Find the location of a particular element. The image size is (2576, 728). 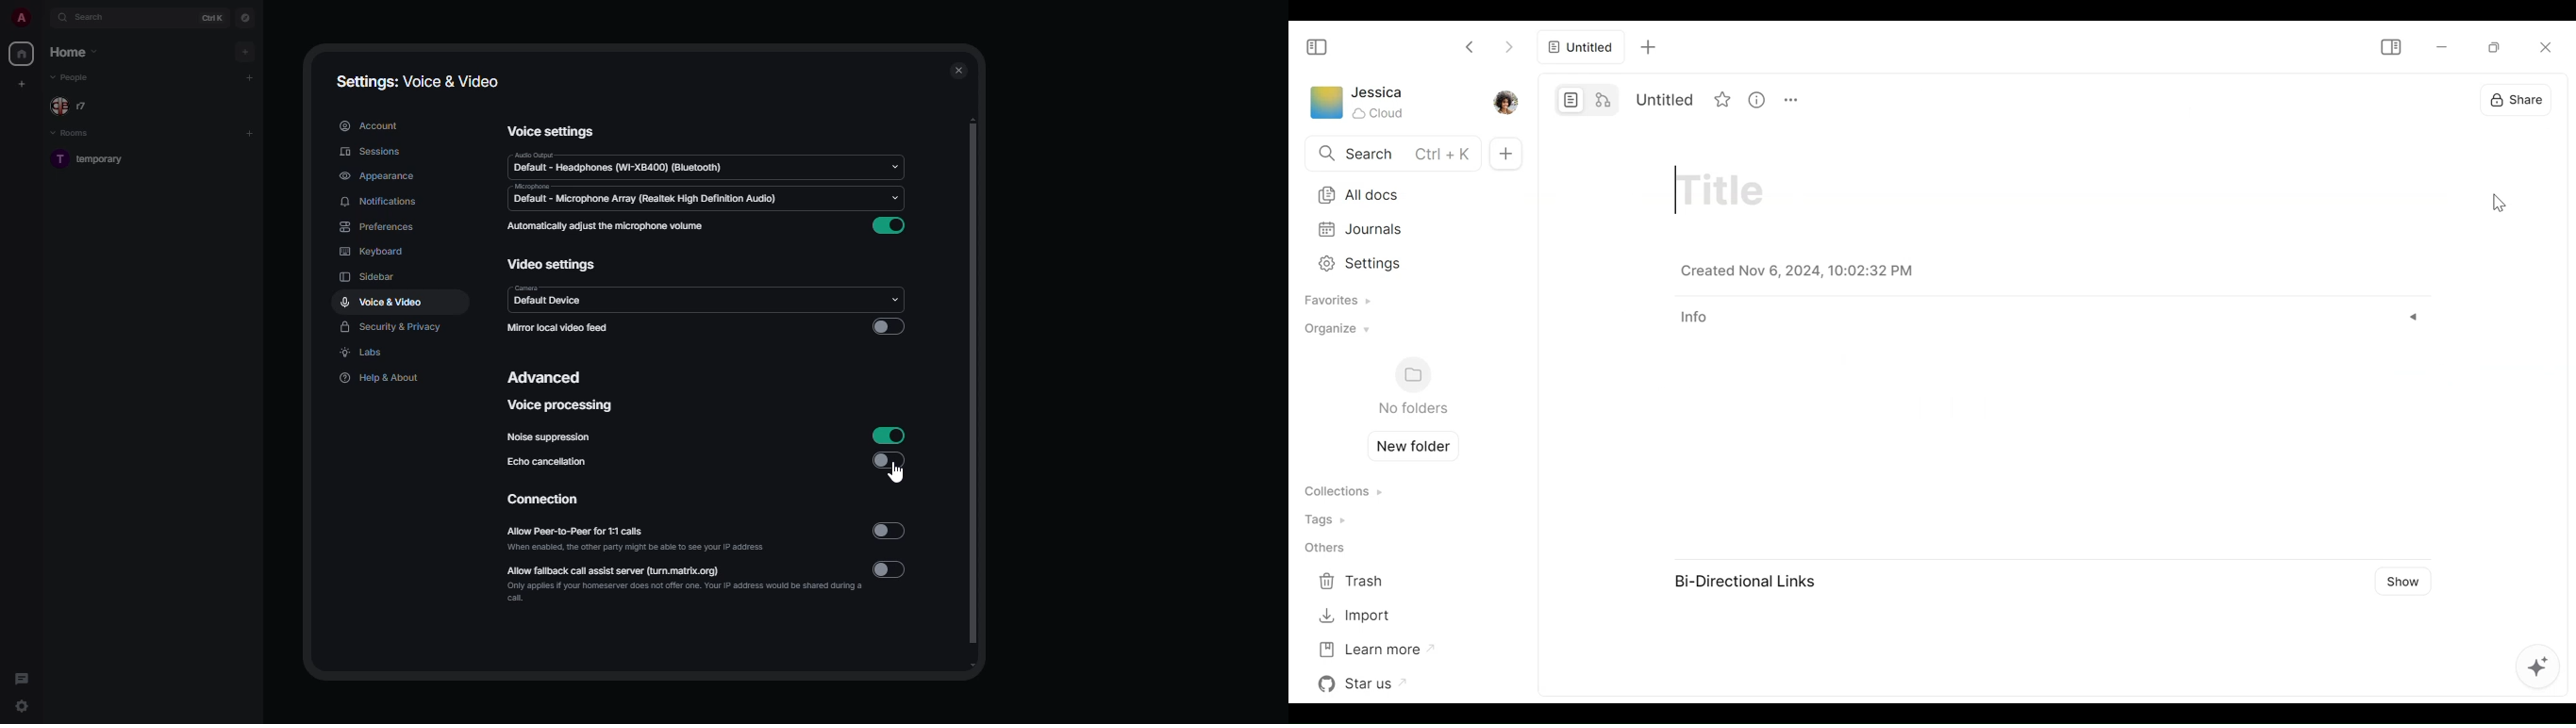

enabled is located at coordinates (890, 226).